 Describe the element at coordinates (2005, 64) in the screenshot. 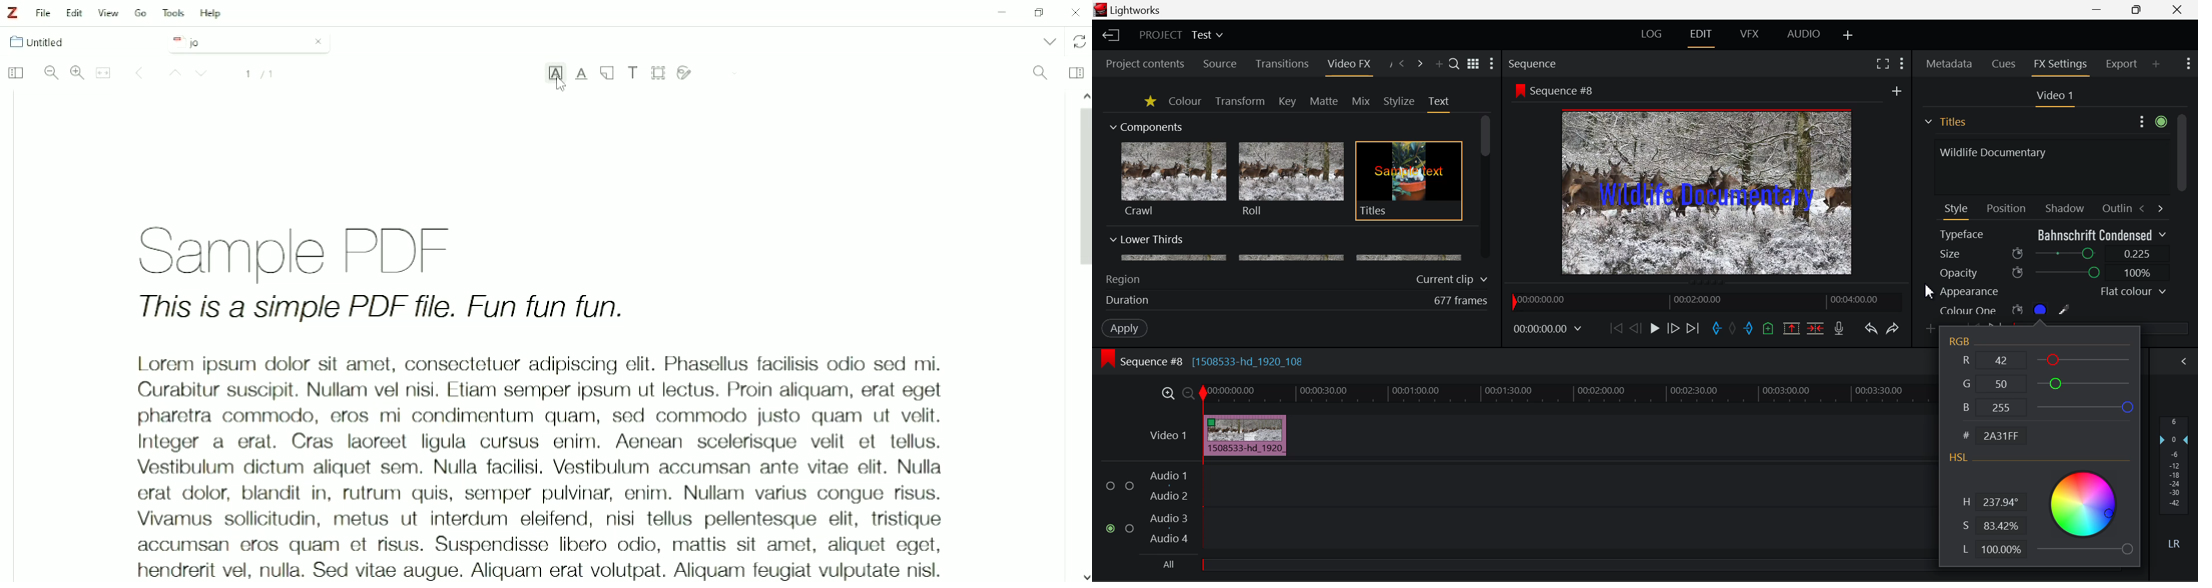

I see `Cues` at that location.